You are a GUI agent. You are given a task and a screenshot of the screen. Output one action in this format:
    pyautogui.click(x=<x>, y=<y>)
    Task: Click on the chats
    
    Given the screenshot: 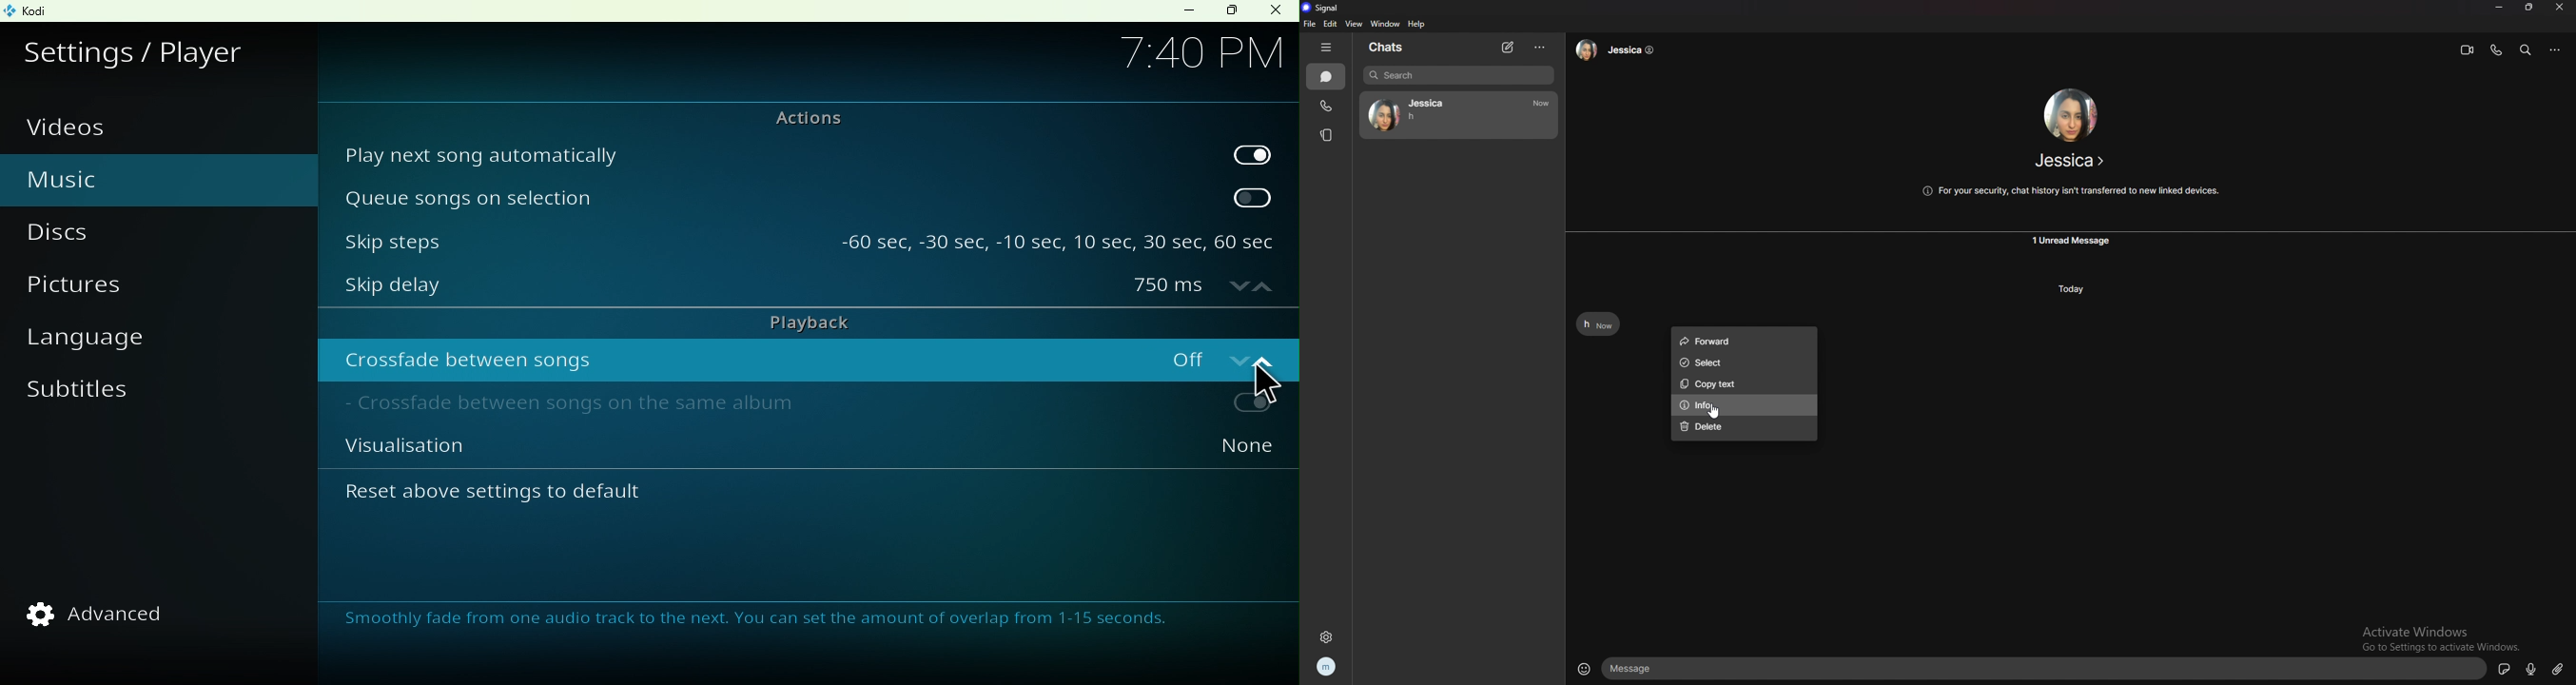 What is the action you would take?
    pyautogui.click(x=1326, y=76)
    